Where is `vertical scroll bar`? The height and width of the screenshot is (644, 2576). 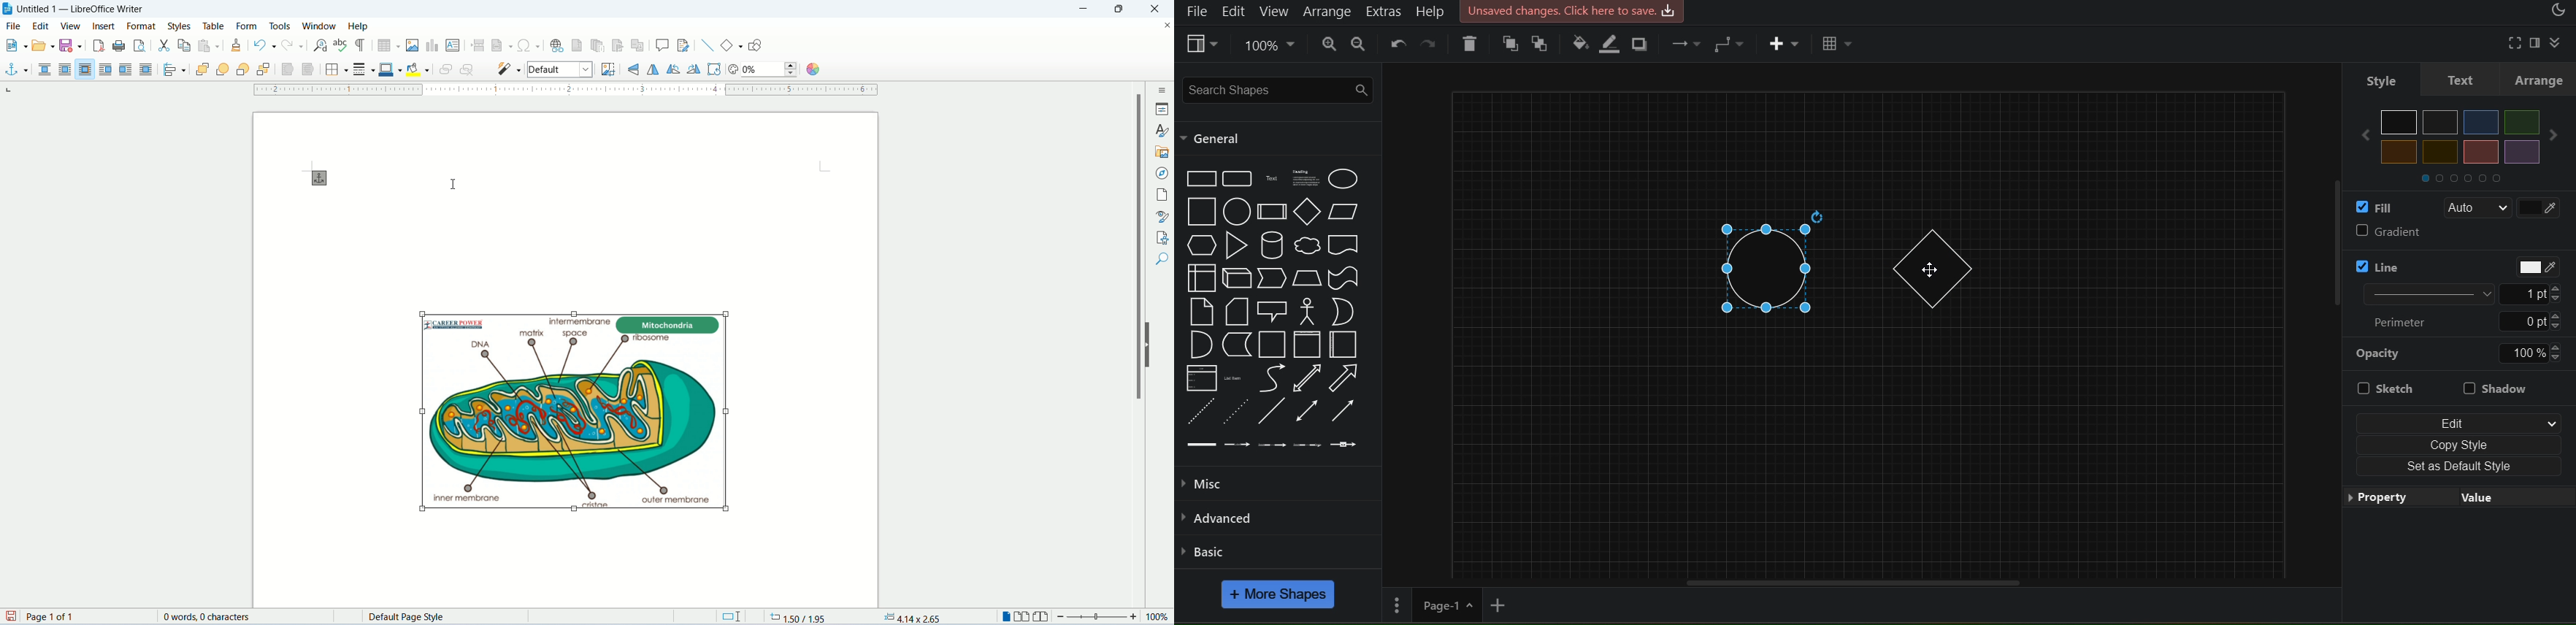 vertical scroll bar is located at coordinates (1131, 345).